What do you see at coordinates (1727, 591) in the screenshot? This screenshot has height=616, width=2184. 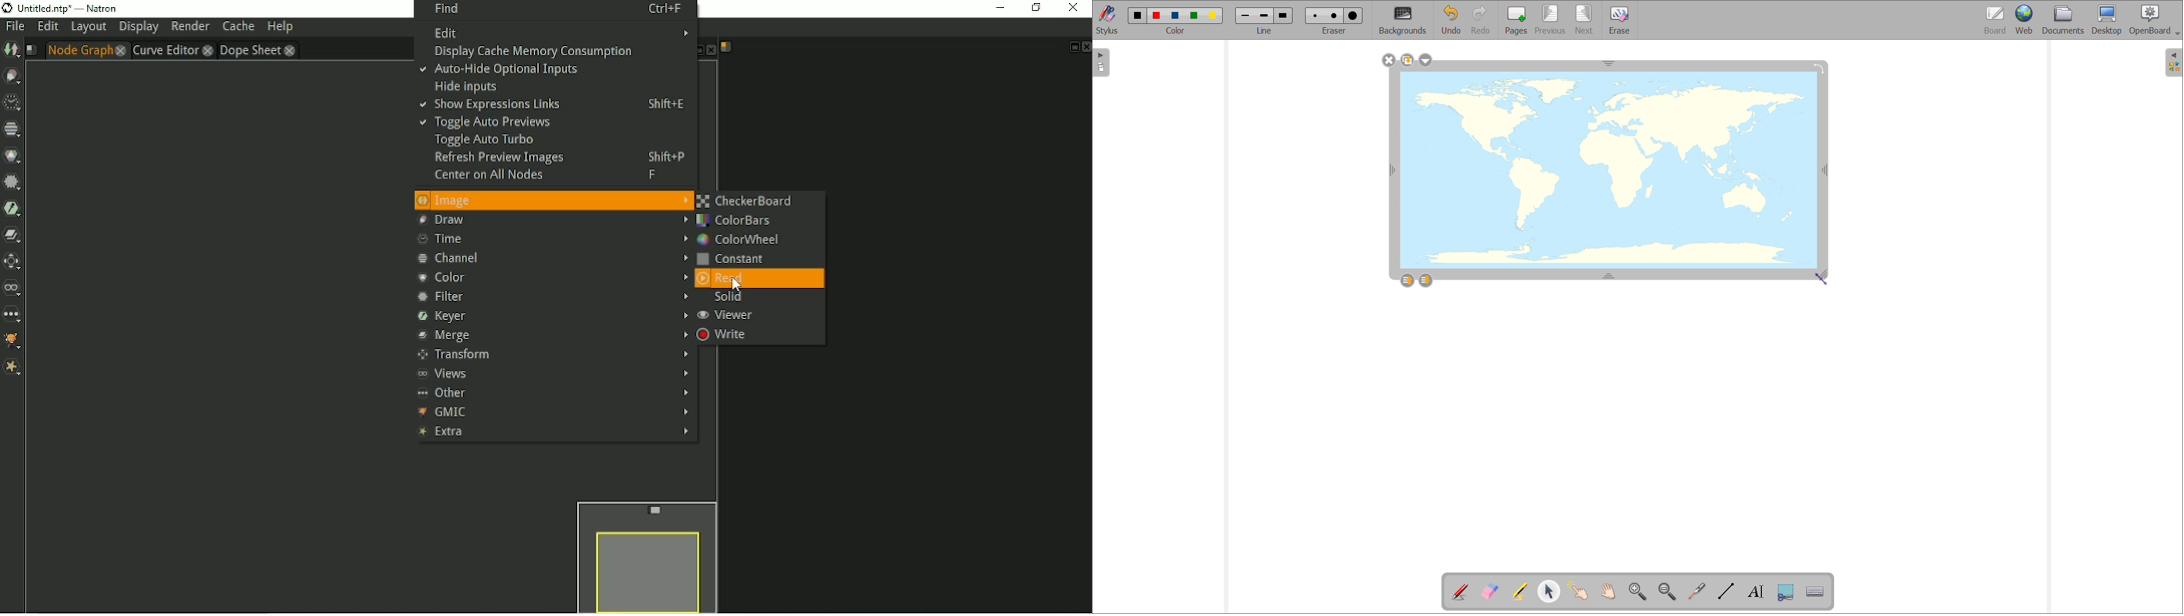 I see `draw lines` at bounding box center [1727, 591].